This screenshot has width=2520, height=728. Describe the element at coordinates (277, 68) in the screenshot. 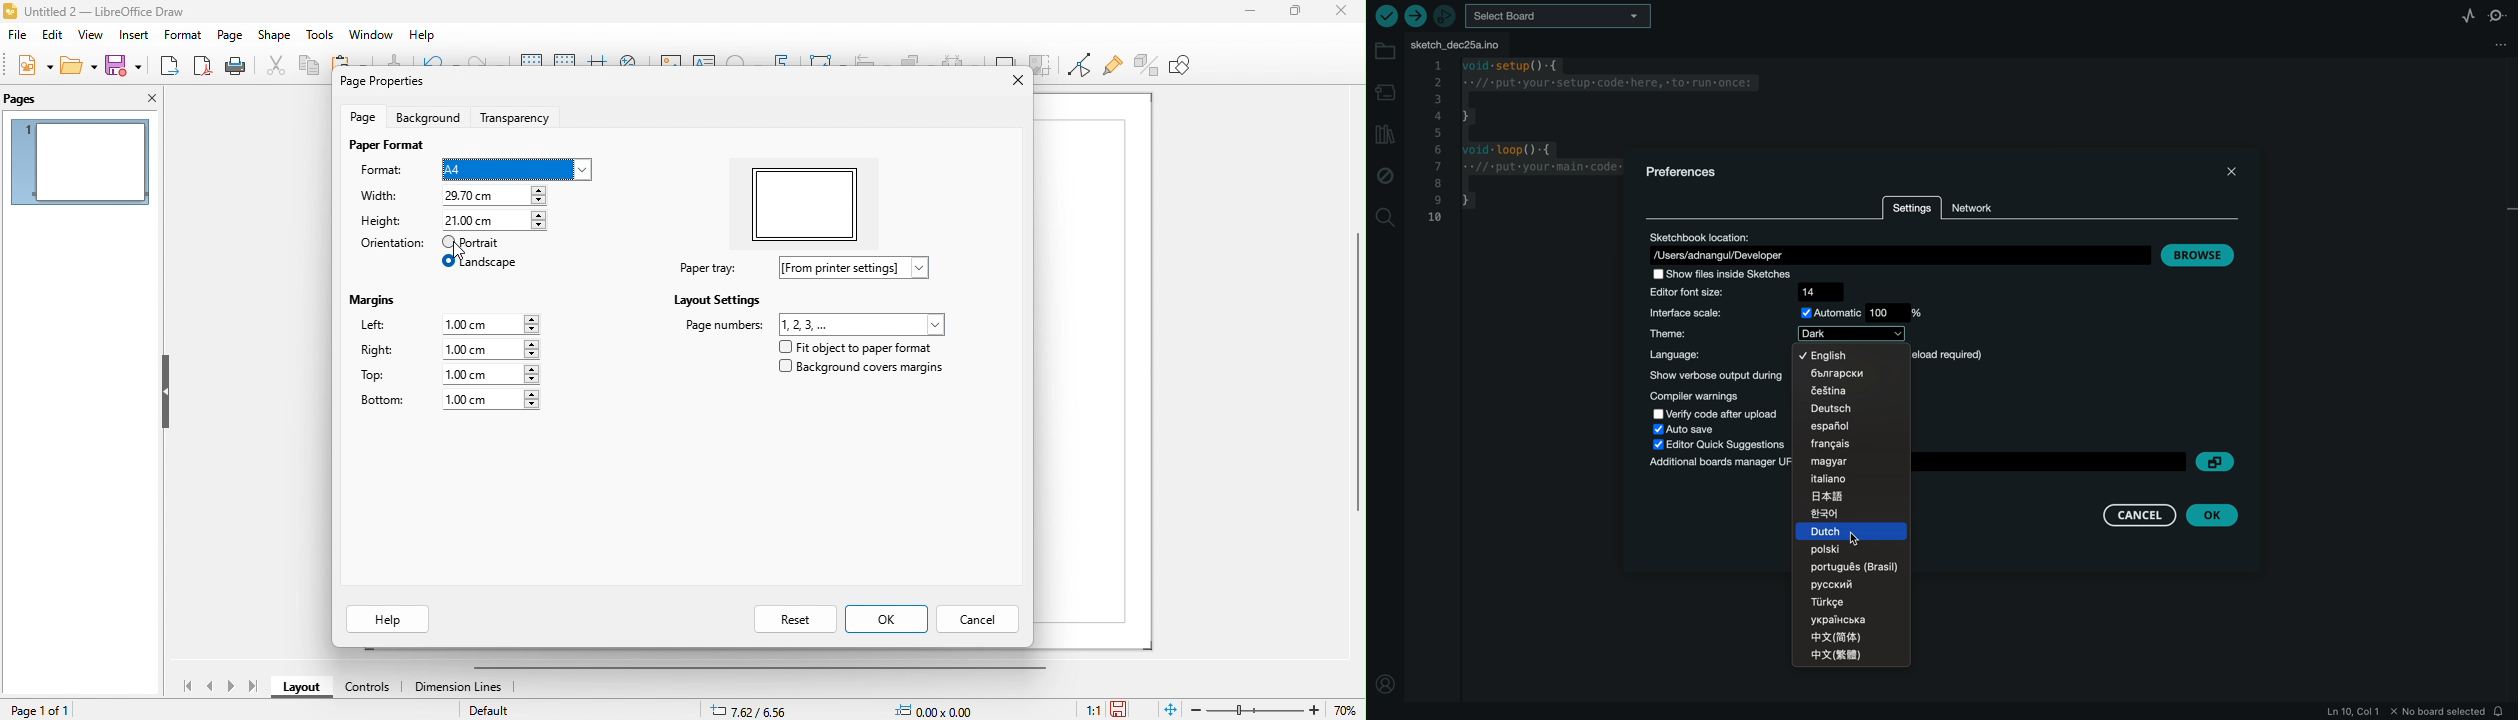

I see `cut` at that location.